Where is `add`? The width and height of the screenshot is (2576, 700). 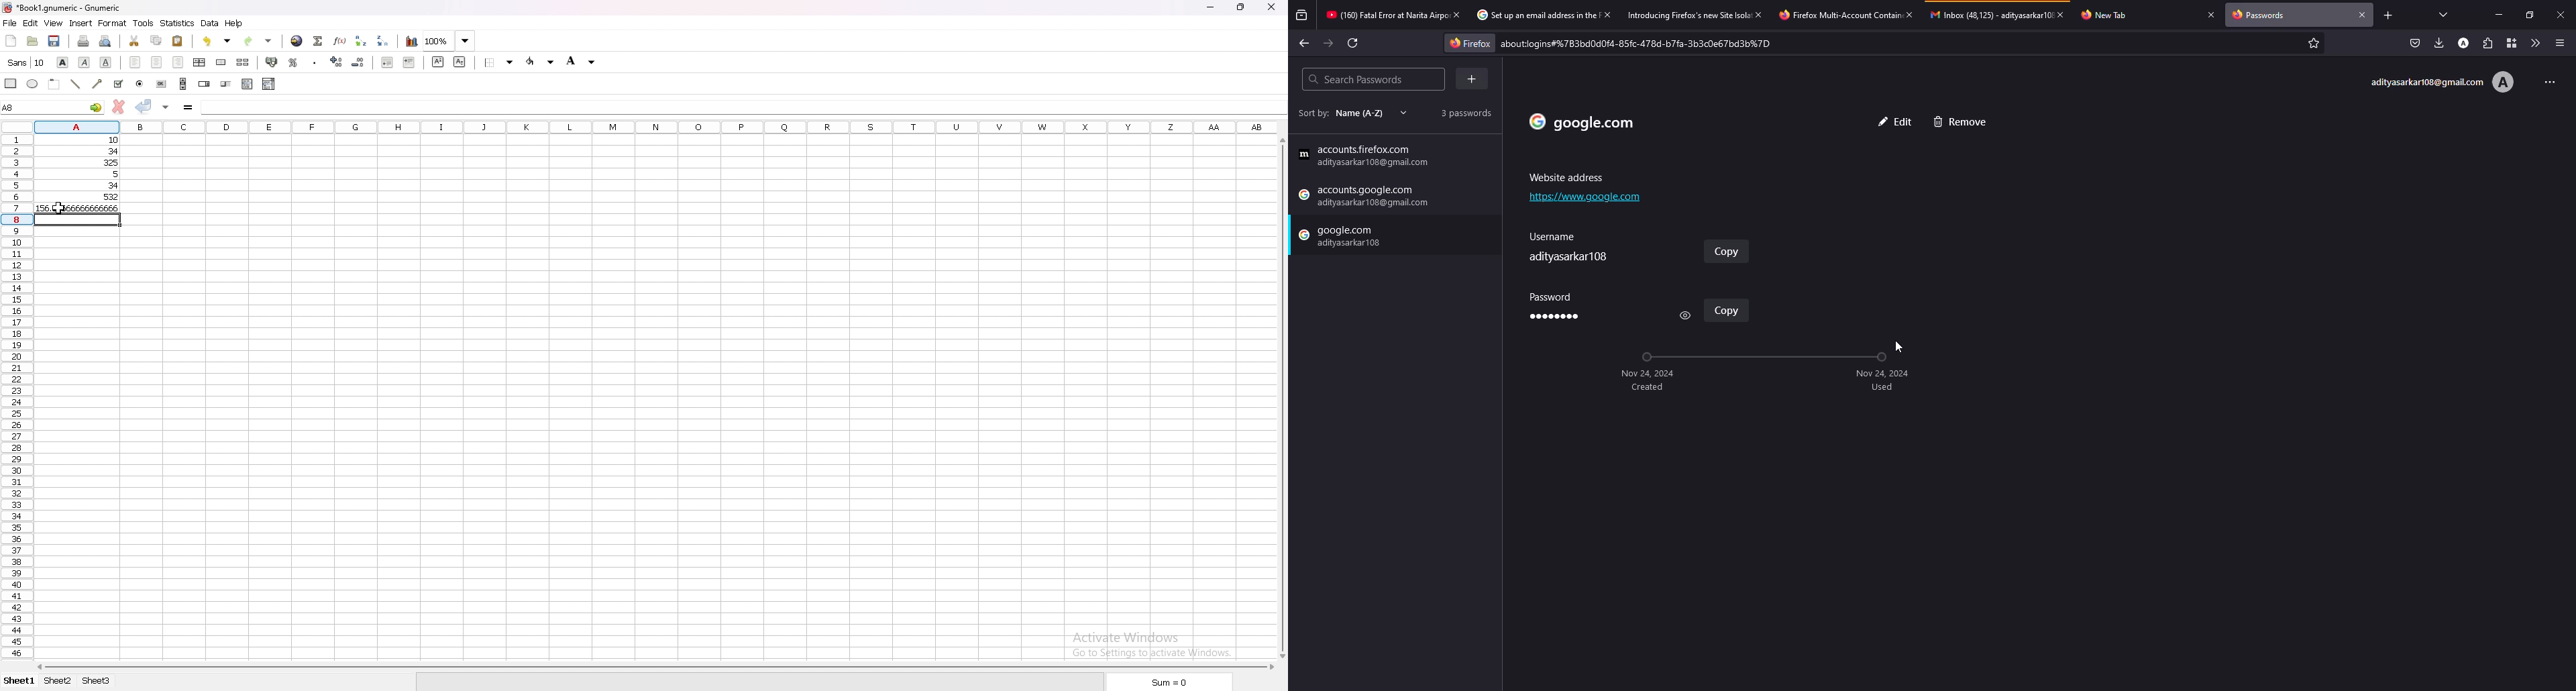
add is located at coordinates (1591, 121).